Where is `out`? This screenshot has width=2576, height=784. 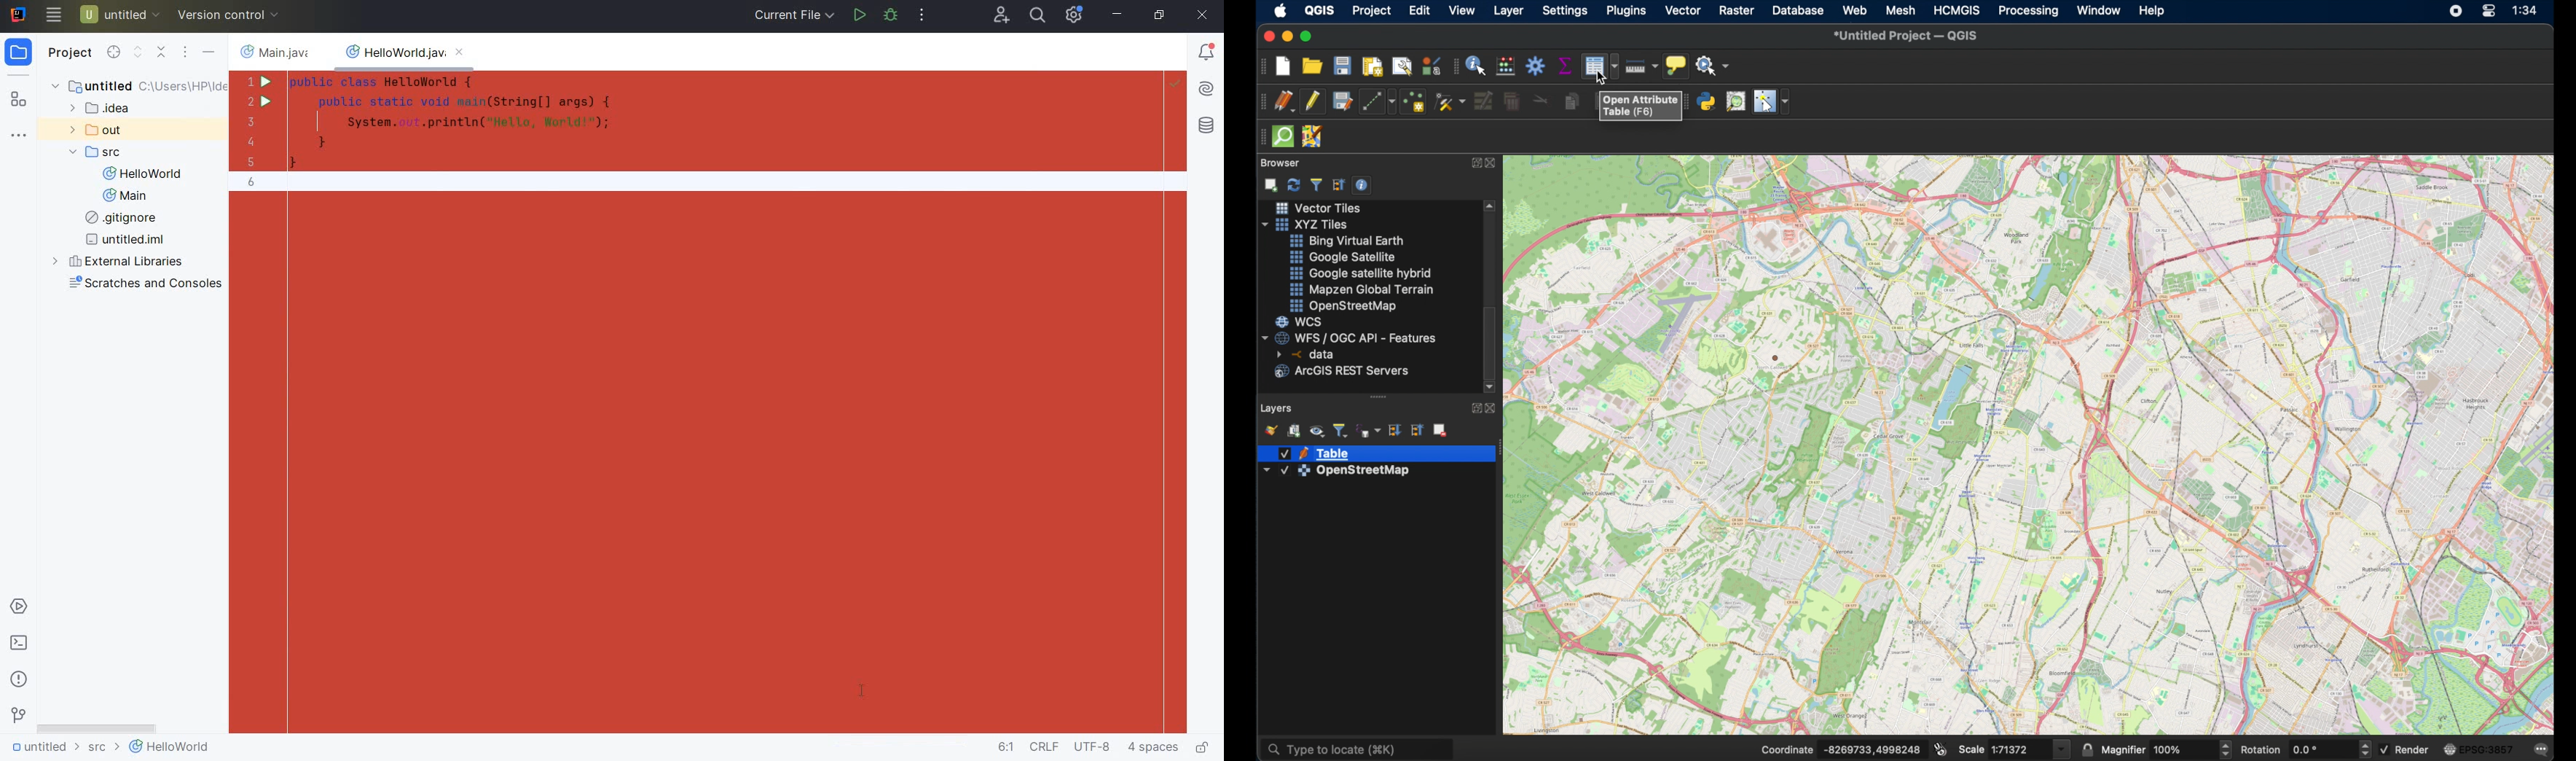 out is located at coordinates (95, 130).